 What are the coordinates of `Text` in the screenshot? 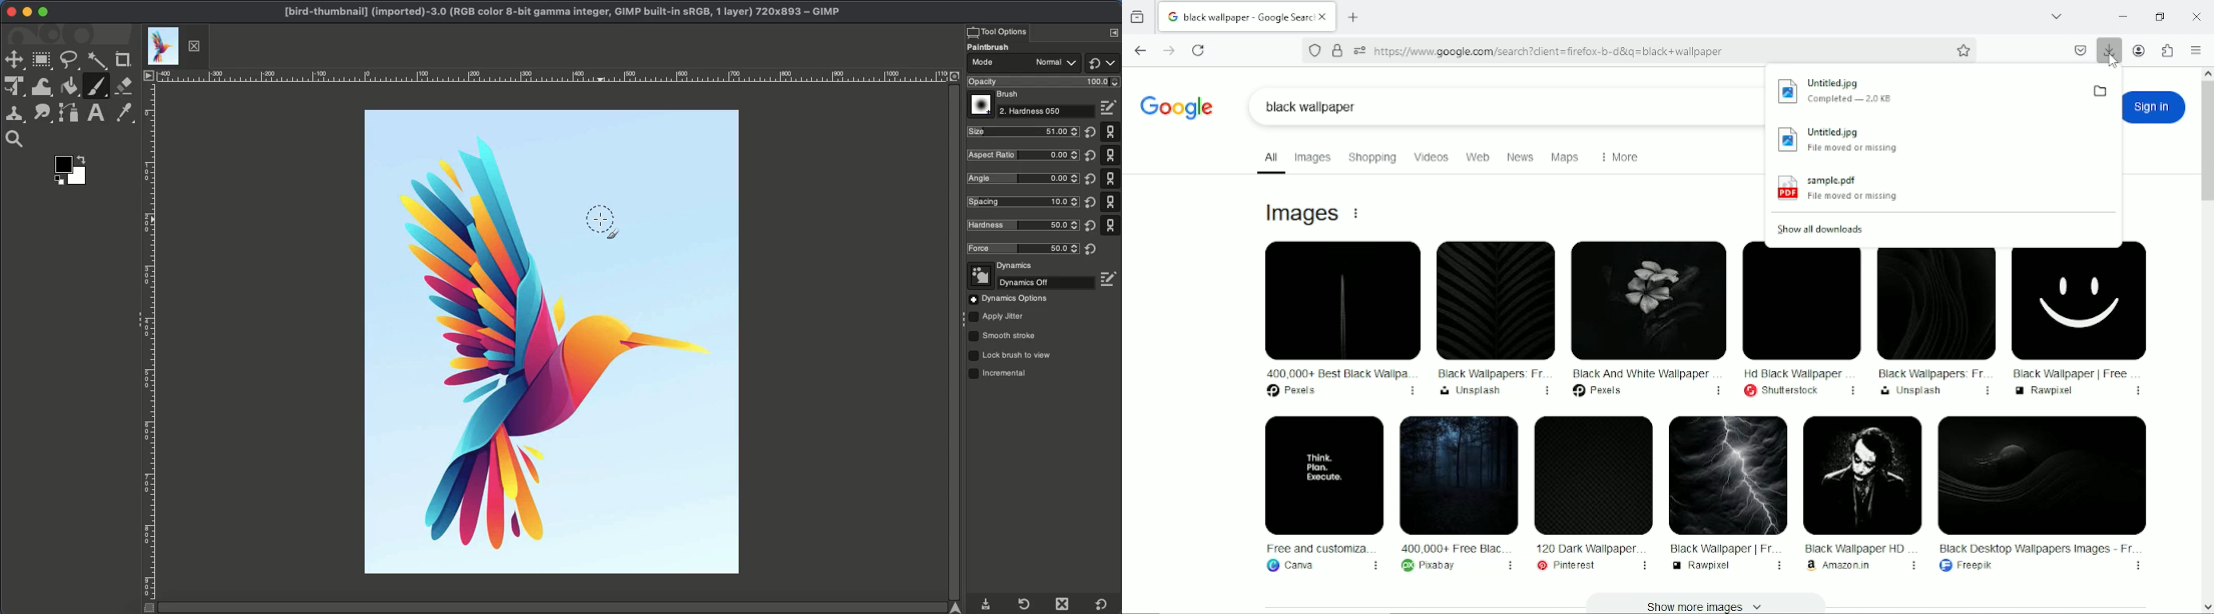 It's located at (95, 113).